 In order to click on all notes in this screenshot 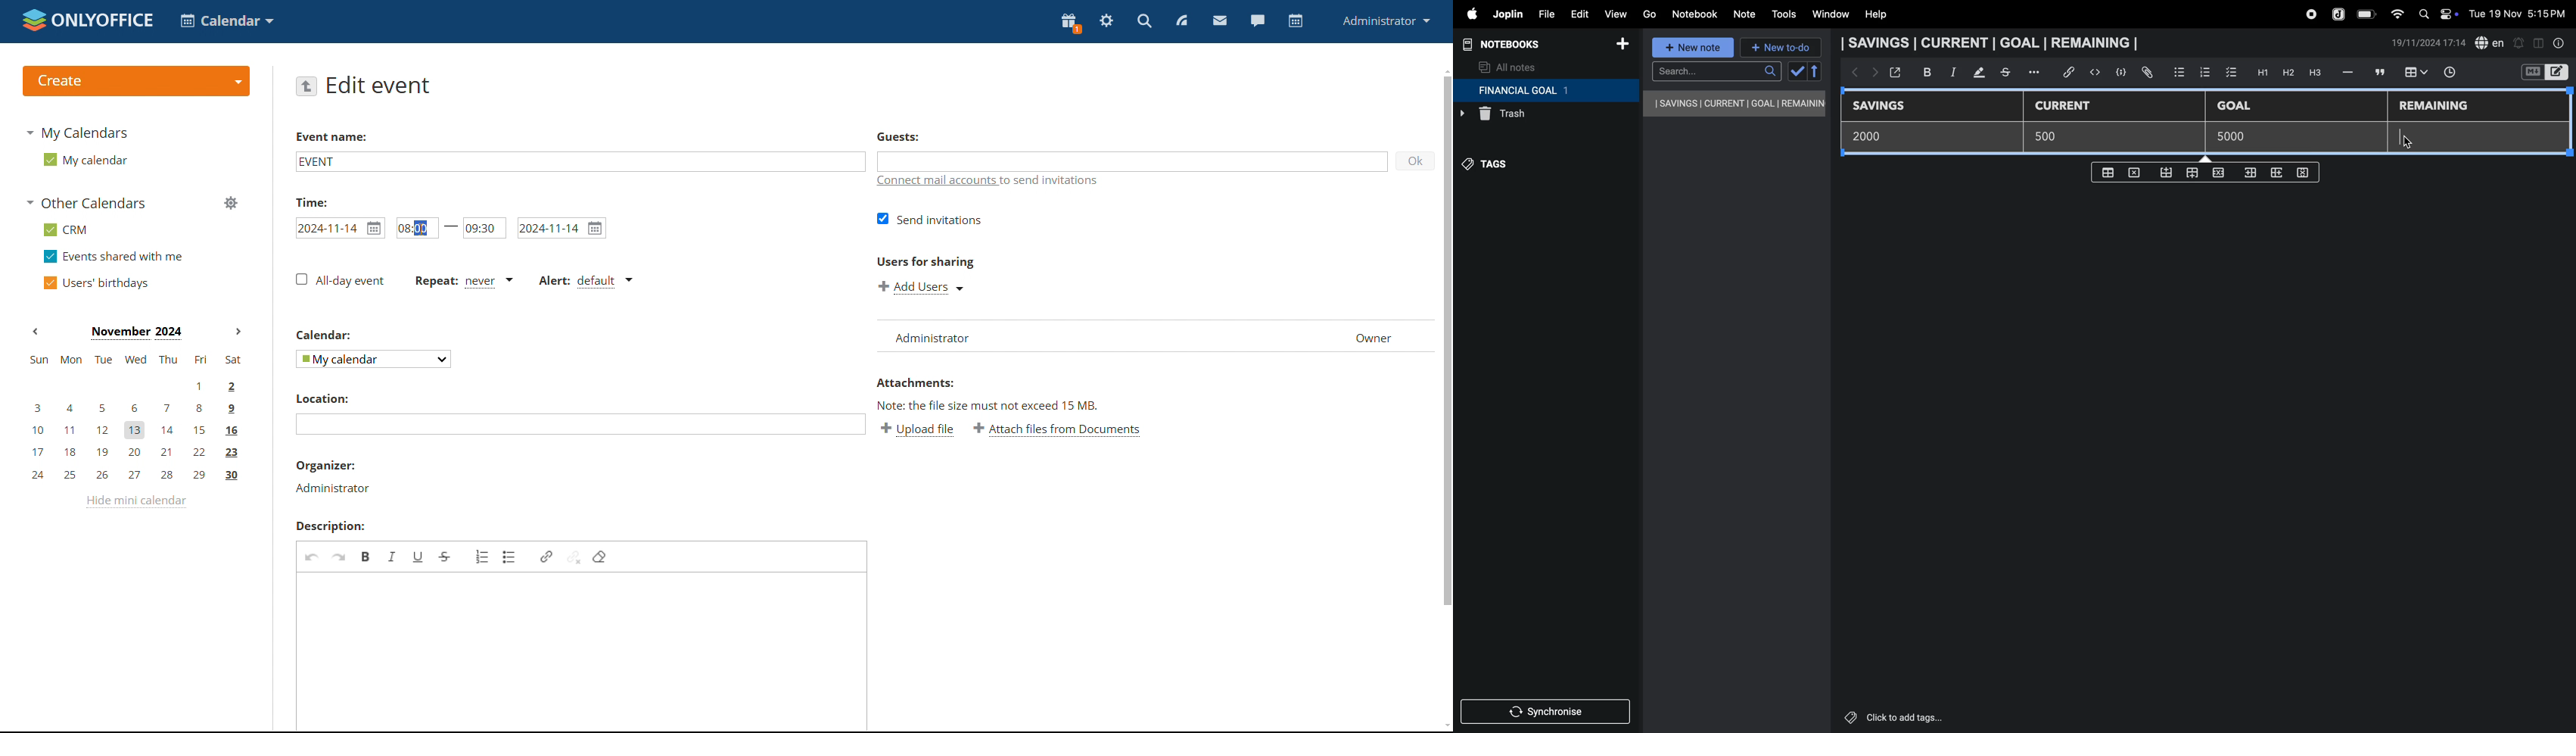, I will do `click(1508, 66)`.